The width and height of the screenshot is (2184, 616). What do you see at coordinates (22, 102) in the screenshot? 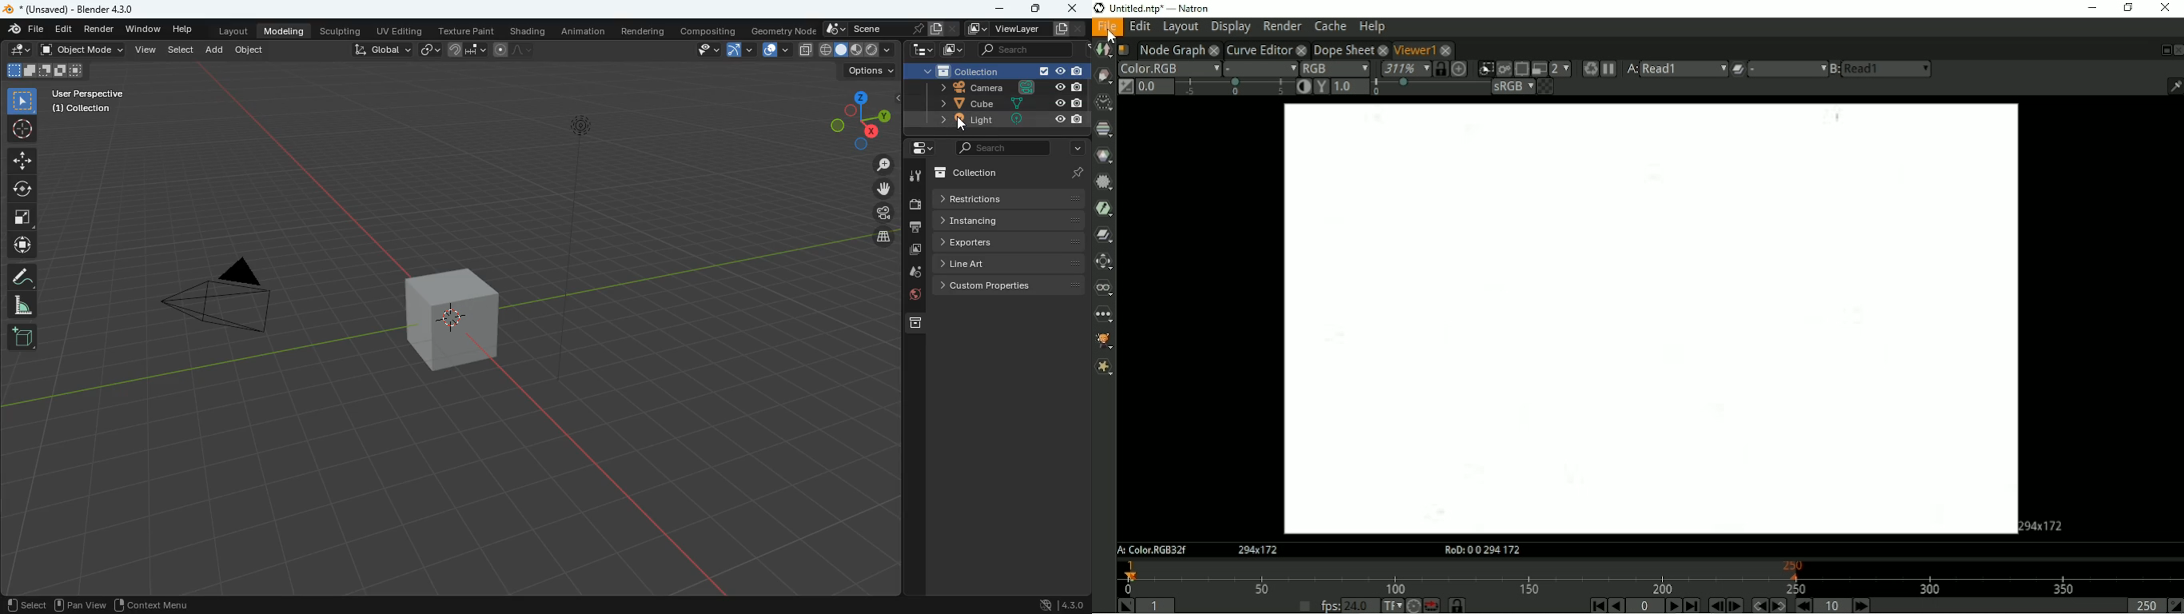
I see `select` at bounding box center [22, 102].